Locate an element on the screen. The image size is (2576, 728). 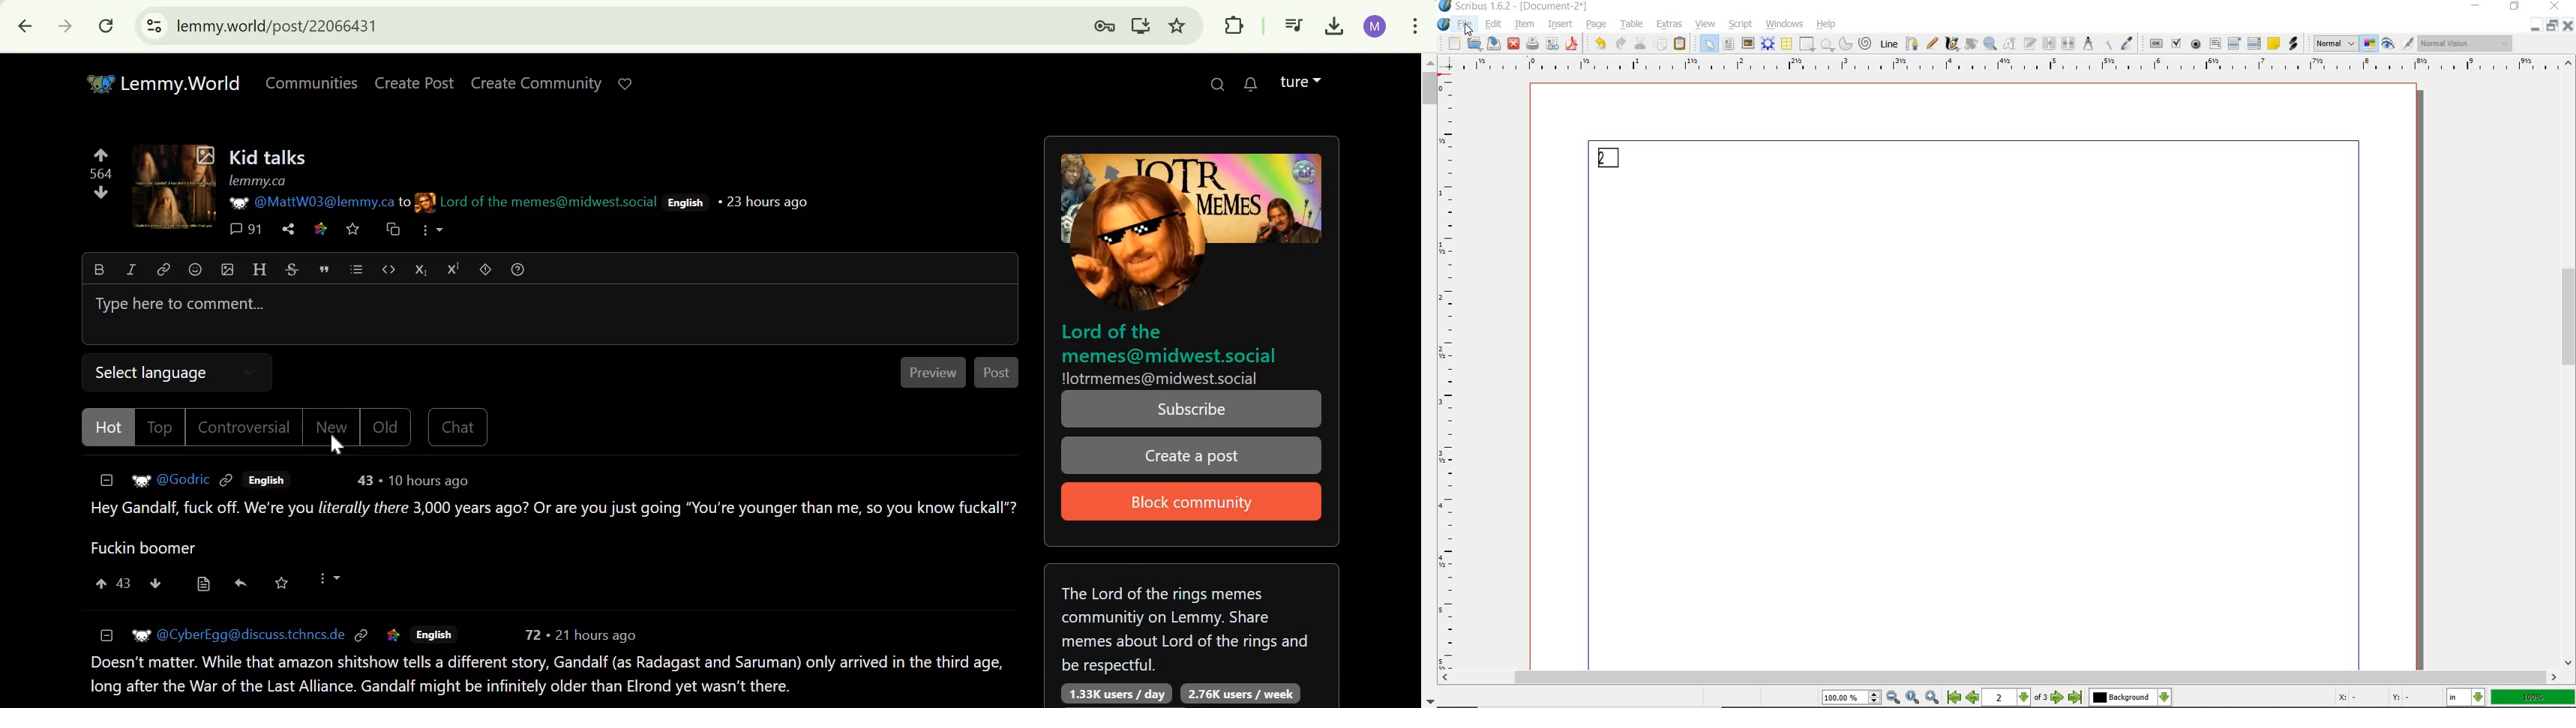
table is located at coordinates (1633, 25).